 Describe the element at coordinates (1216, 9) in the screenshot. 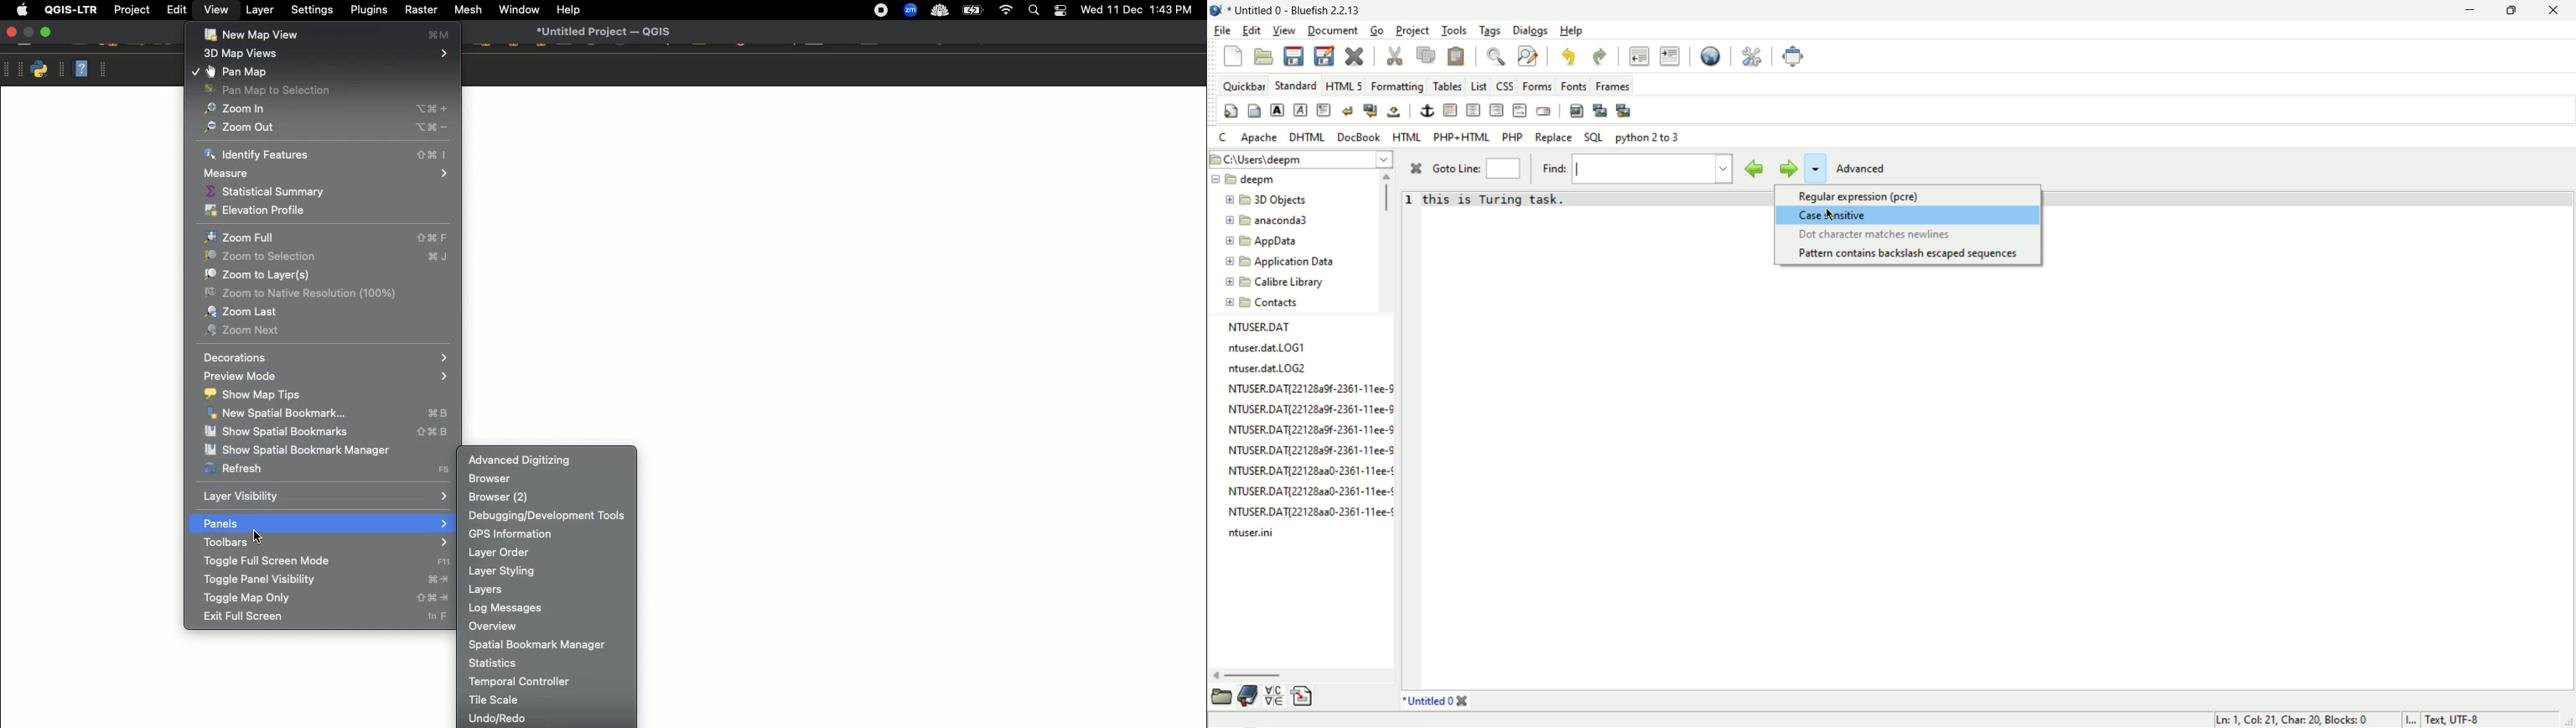

I see `application icon` at that location.